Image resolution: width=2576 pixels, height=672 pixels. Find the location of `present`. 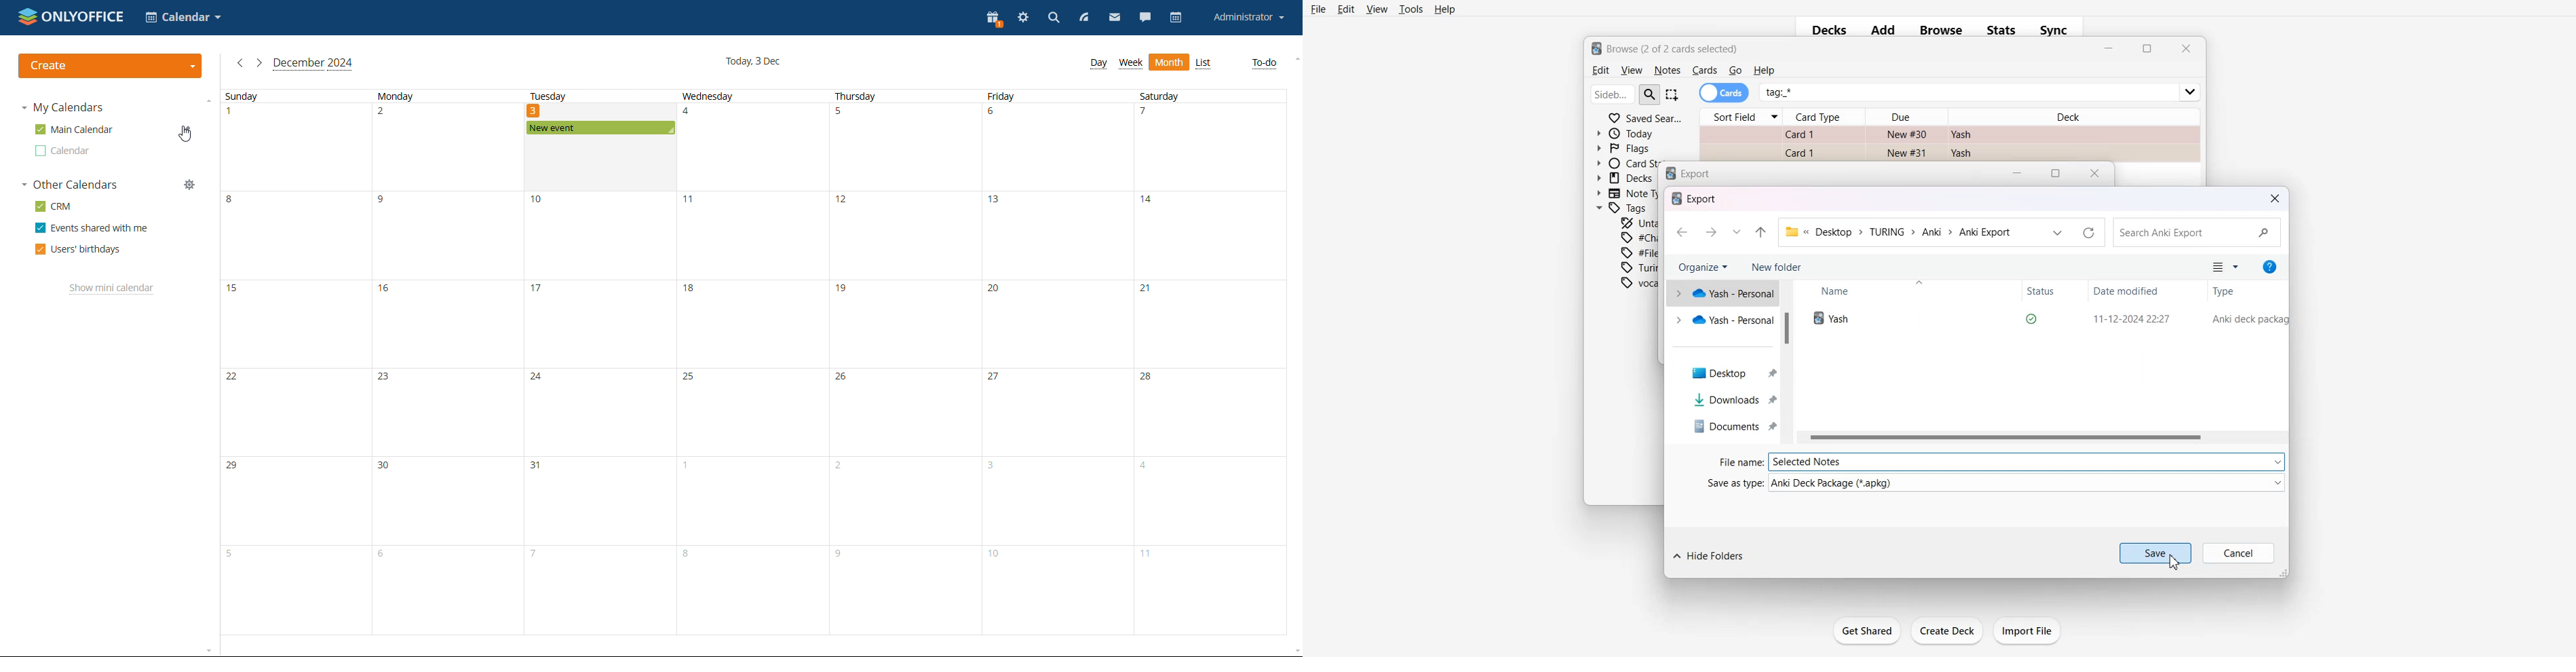

present is located at coordinates (996, 18).